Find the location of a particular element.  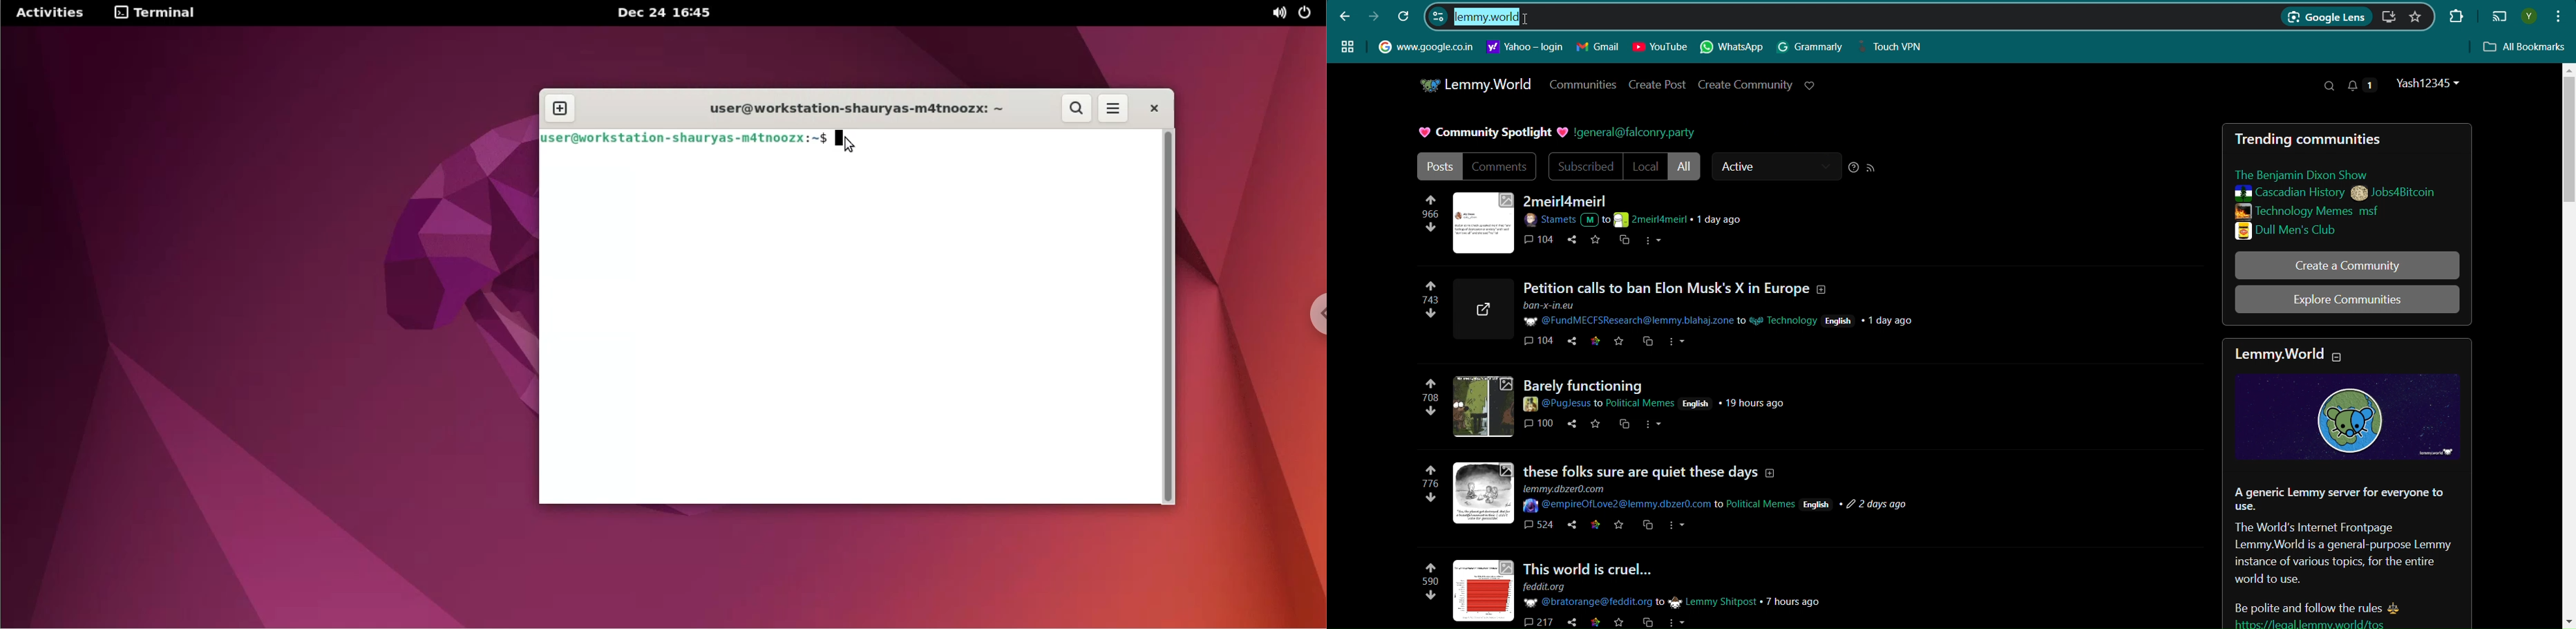

 Cascadian History Jobs4Bitcoin is located at coordinates (2334, 193).